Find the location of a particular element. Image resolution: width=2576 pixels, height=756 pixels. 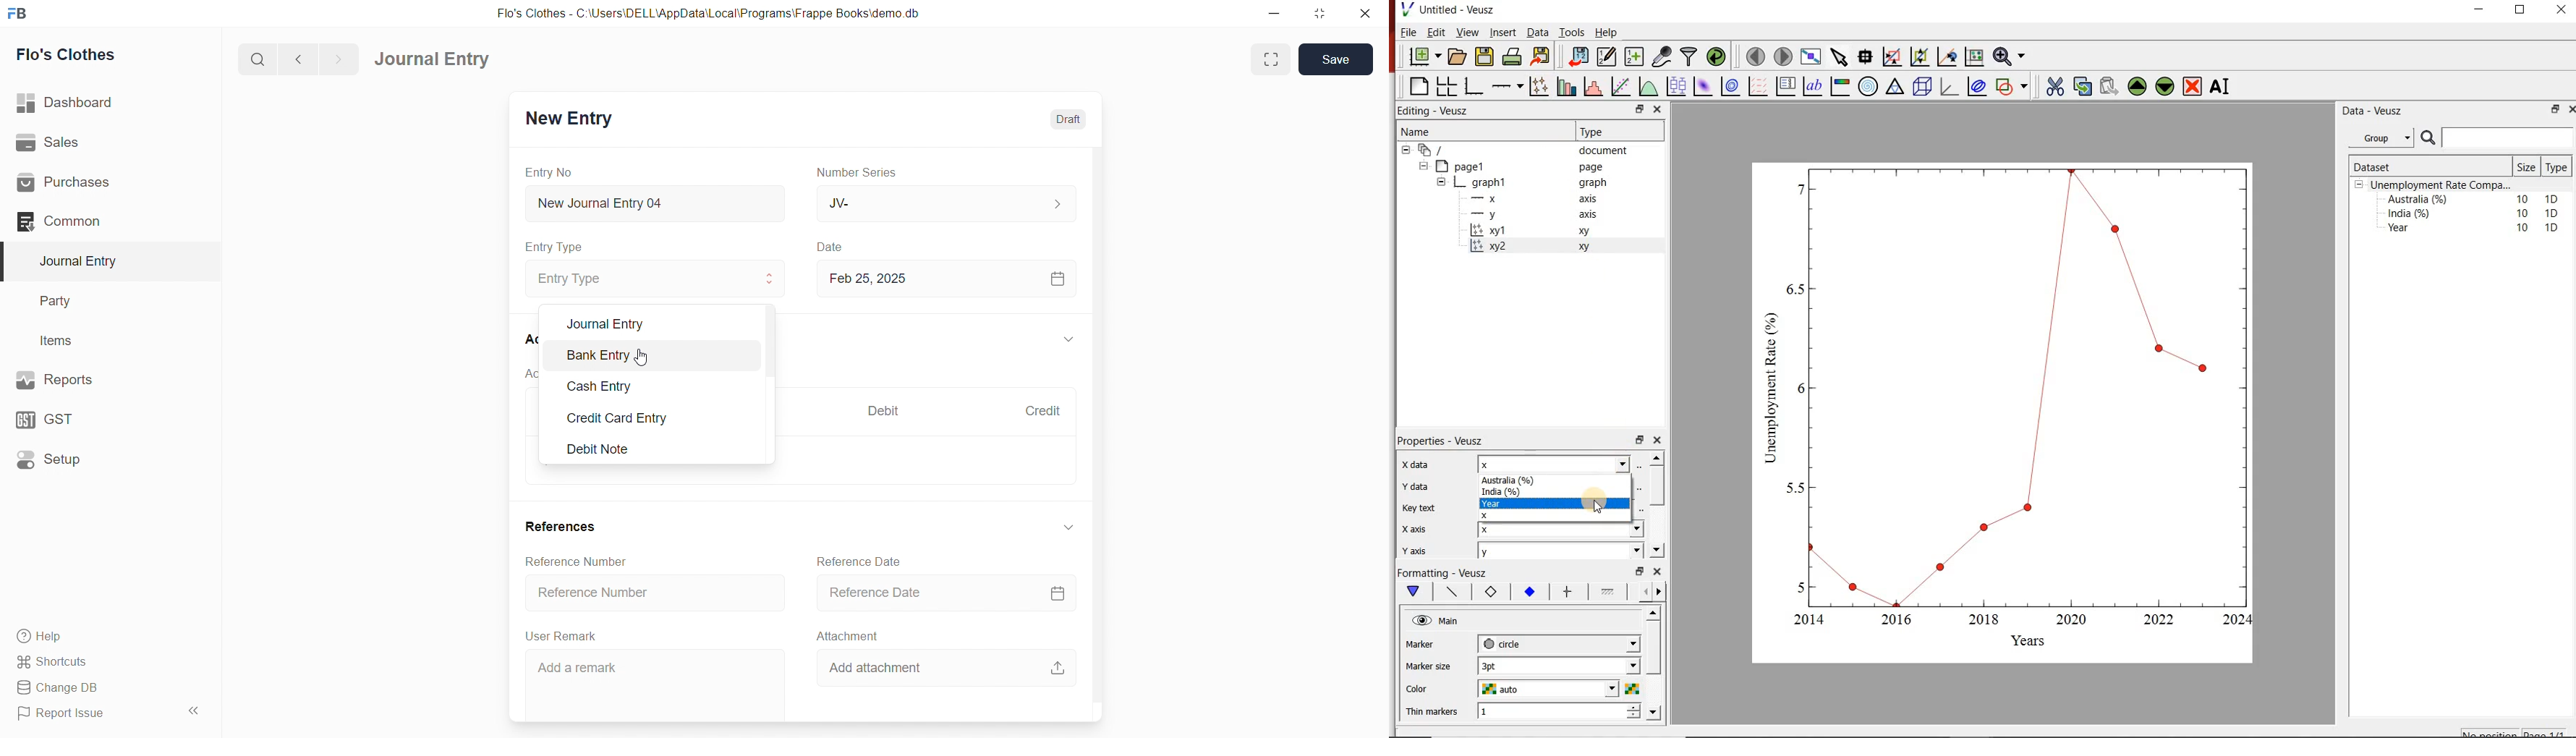

Collapse sidebar is located at coordinates (195, 713).